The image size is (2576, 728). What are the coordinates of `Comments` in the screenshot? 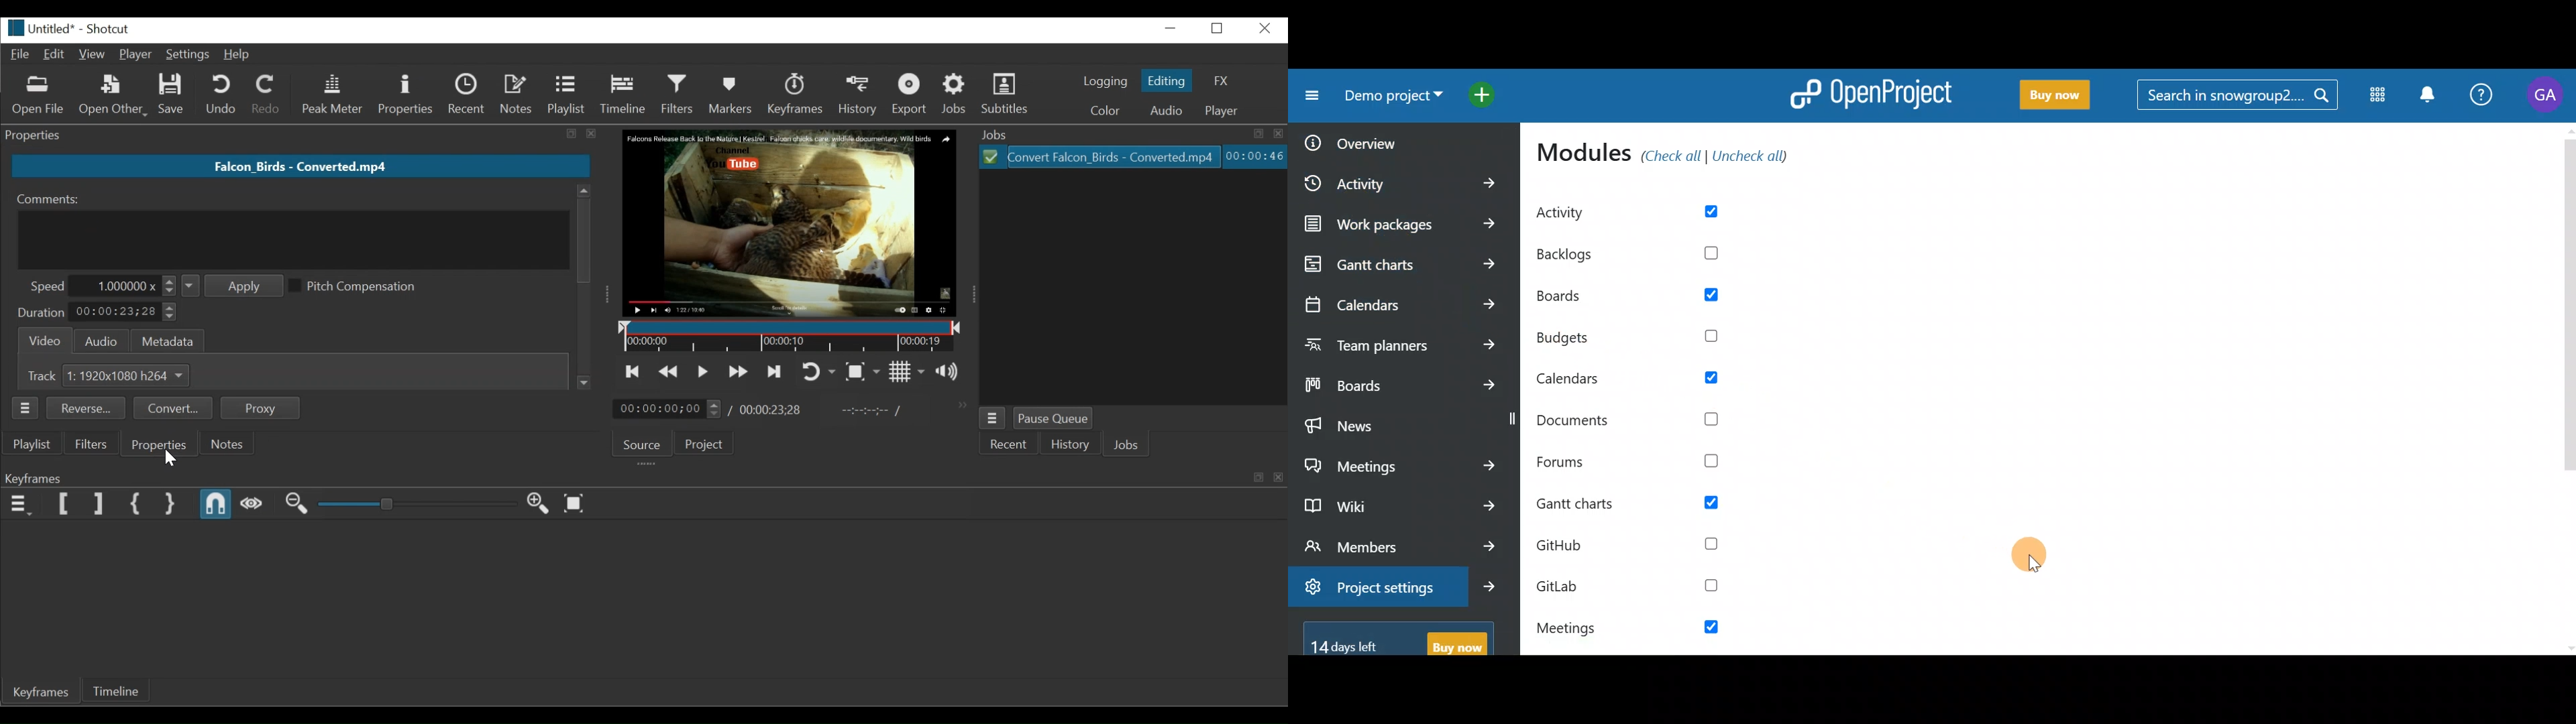 It's located at (51, 199).